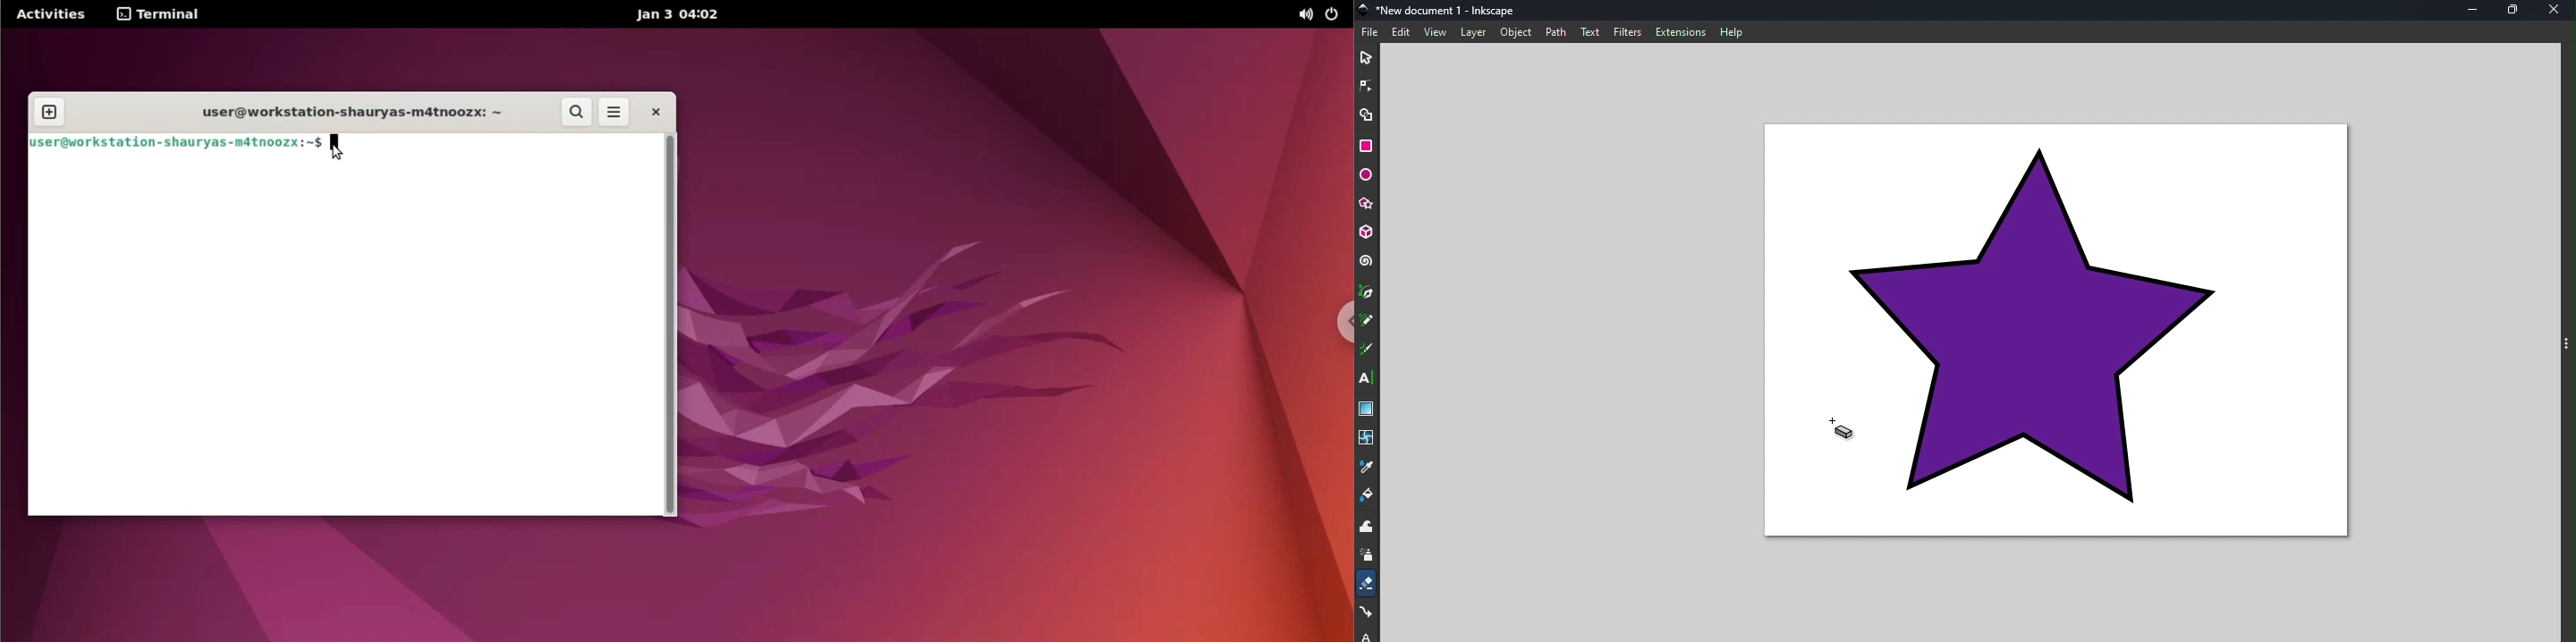 The image size is (2576, 644). Describe the element at coordinates (1367, 292) in the screenshot. I see `pen tool` at that location.